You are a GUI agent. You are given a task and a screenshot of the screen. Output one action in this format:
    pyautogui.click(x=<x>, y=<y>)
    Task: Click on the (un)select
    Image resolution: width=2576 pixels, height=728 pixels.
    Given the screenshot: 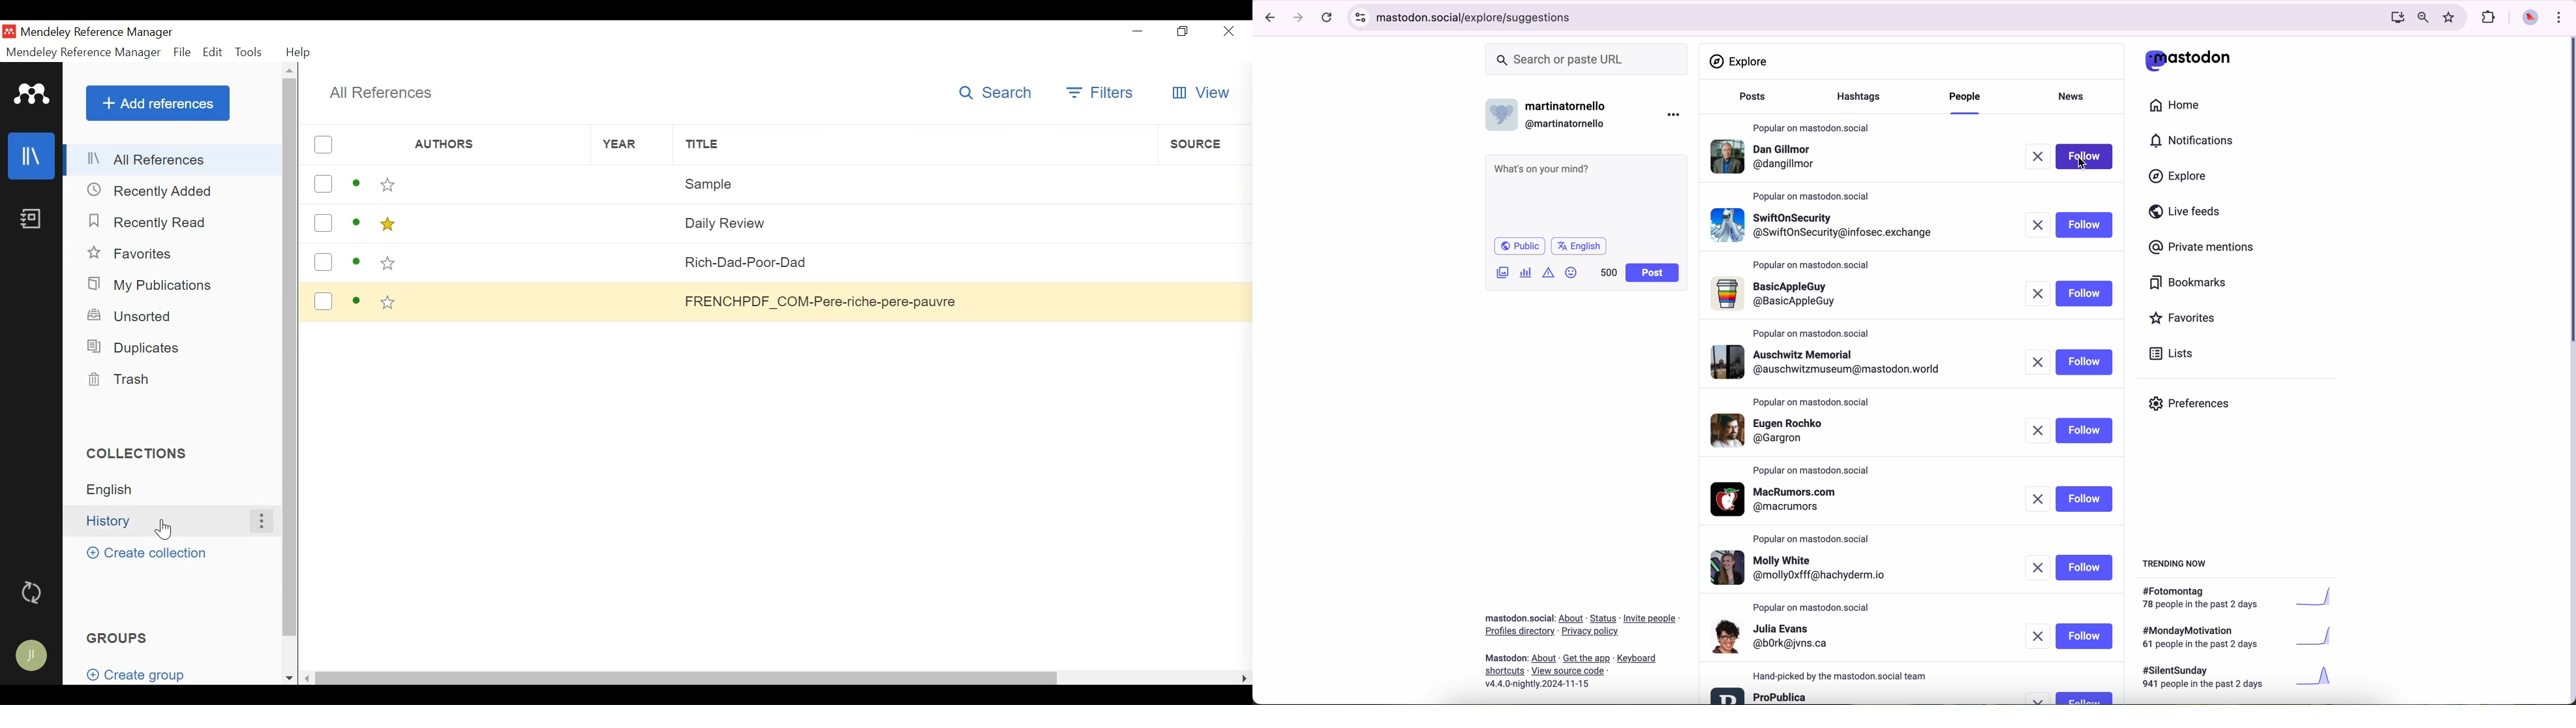 What is the action you would take?
    pyautogui.click(x=323, y=184)
    